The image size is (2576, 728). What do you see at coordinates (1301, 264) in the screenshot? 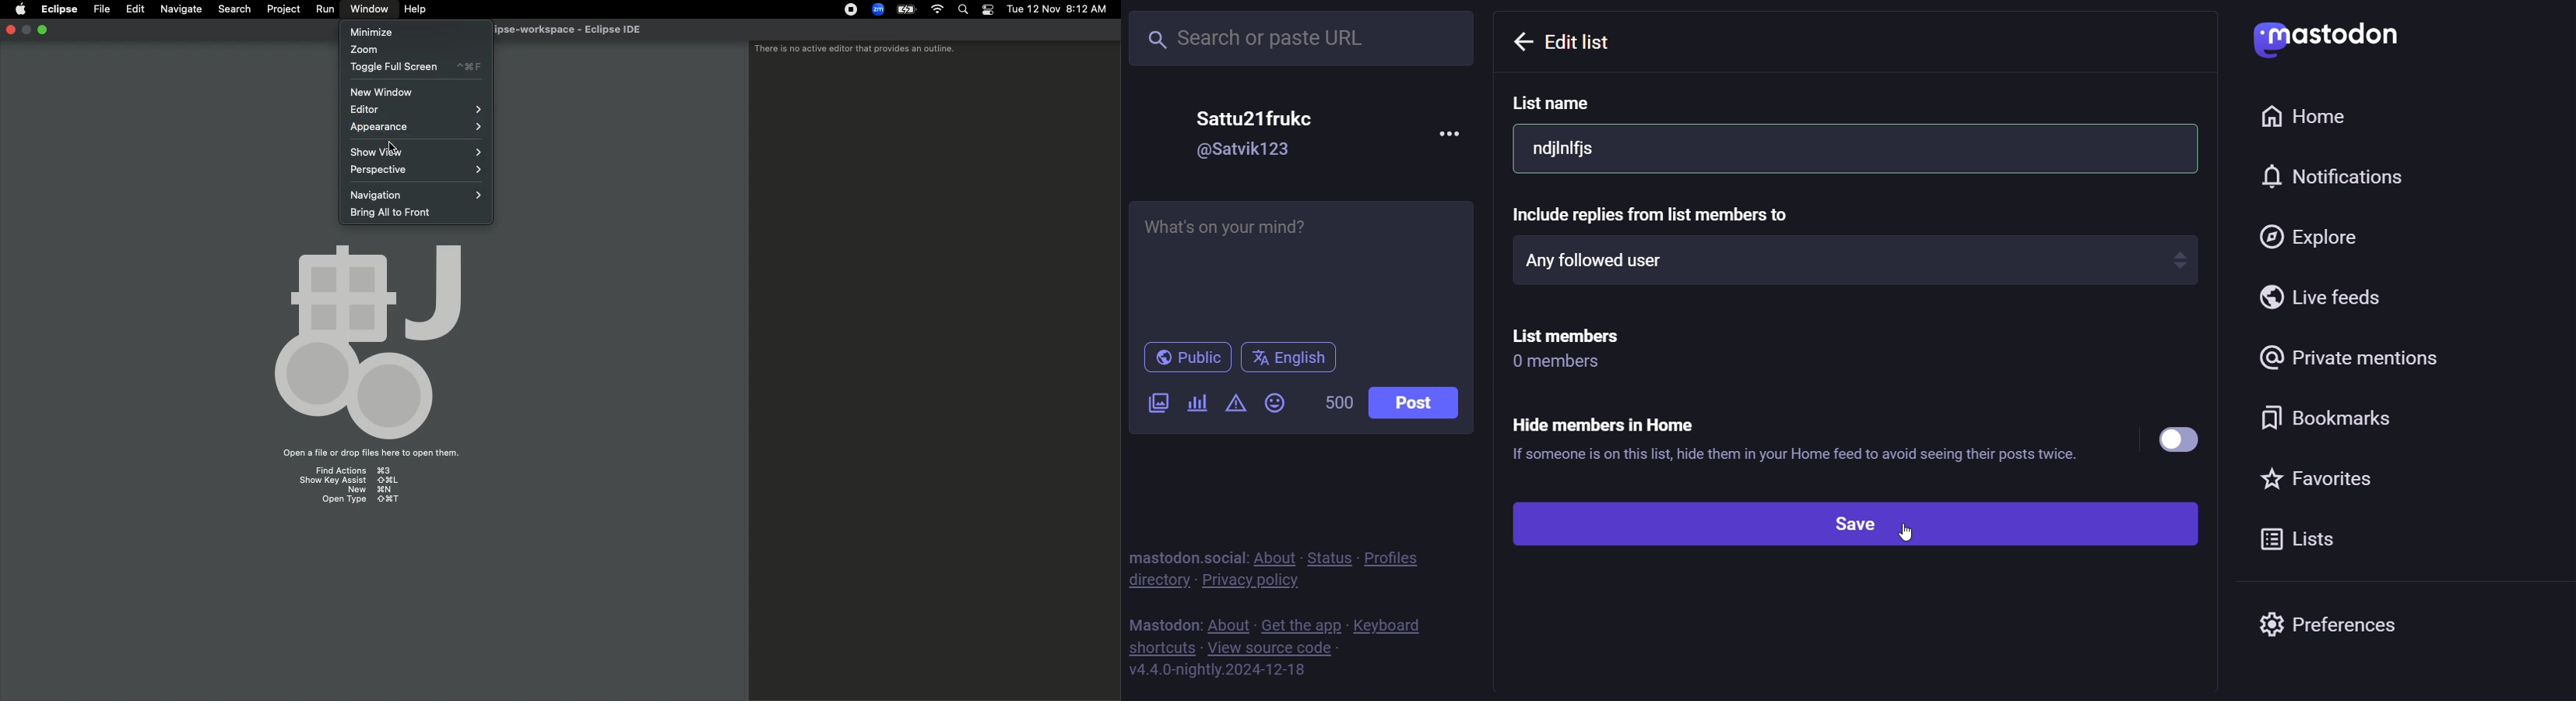
I see `Whats on your mind` at bounding box center [1301, 264].